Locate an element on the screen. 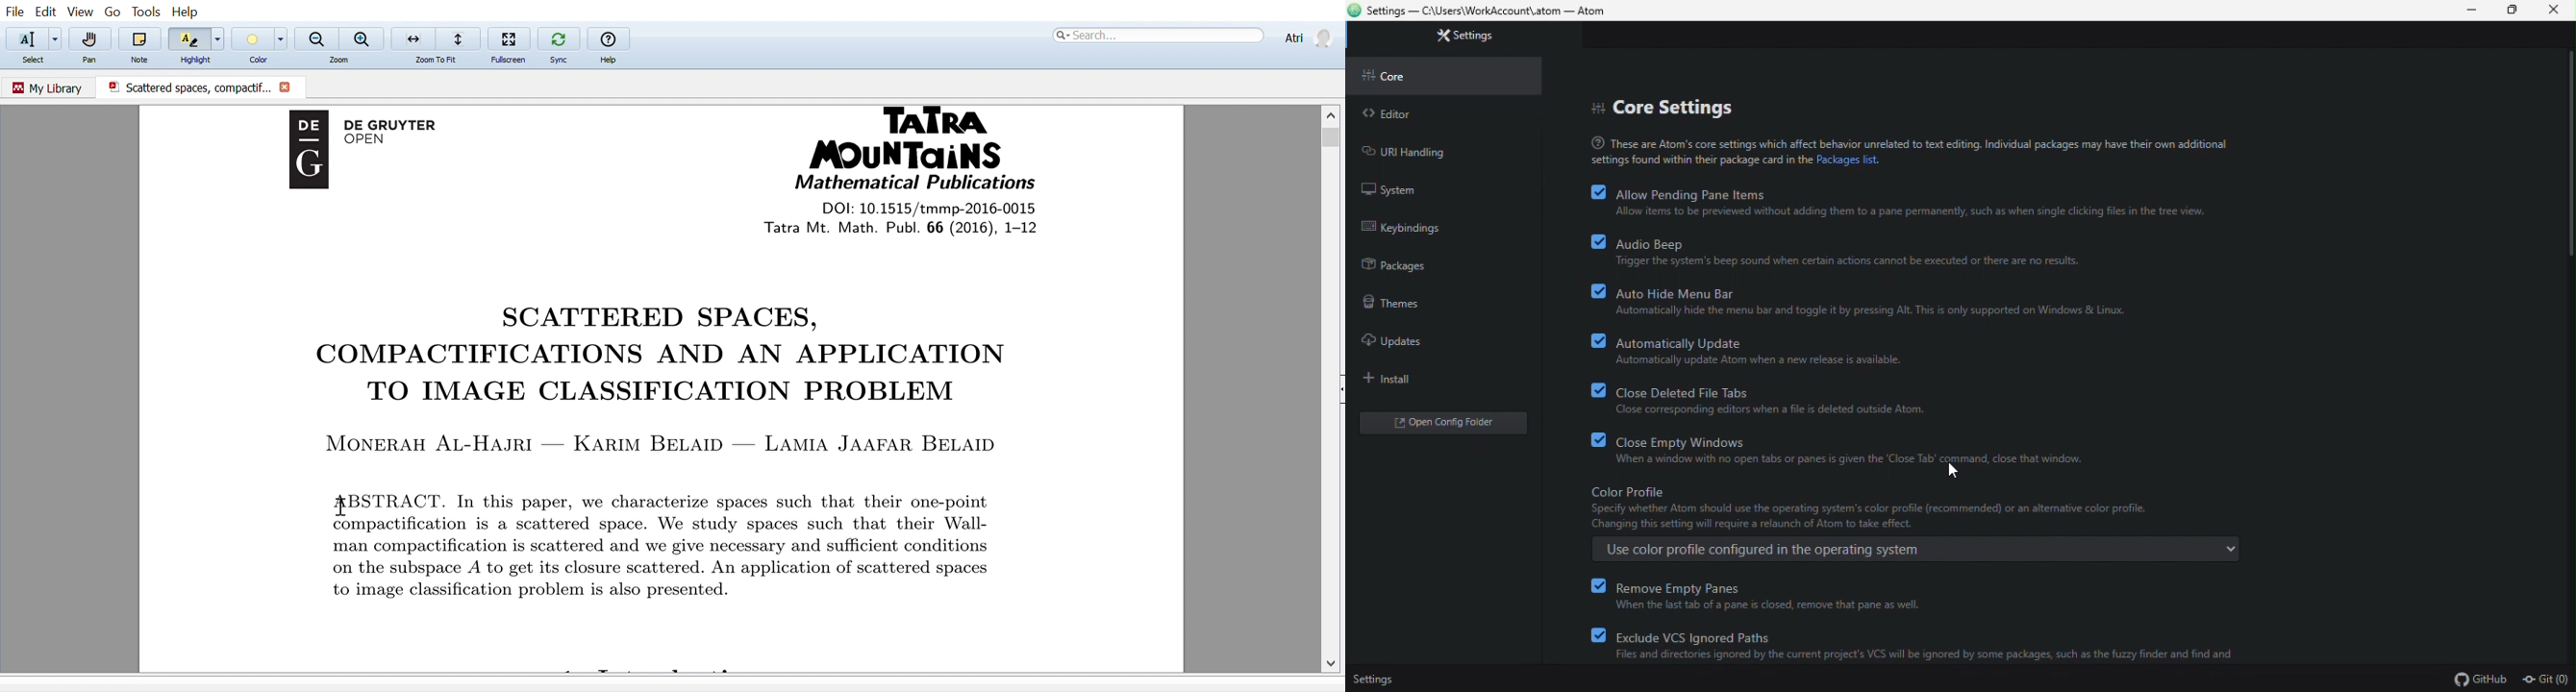 The image size is (2576, 700). remove empty panes is located at coordinates (1797, 595).